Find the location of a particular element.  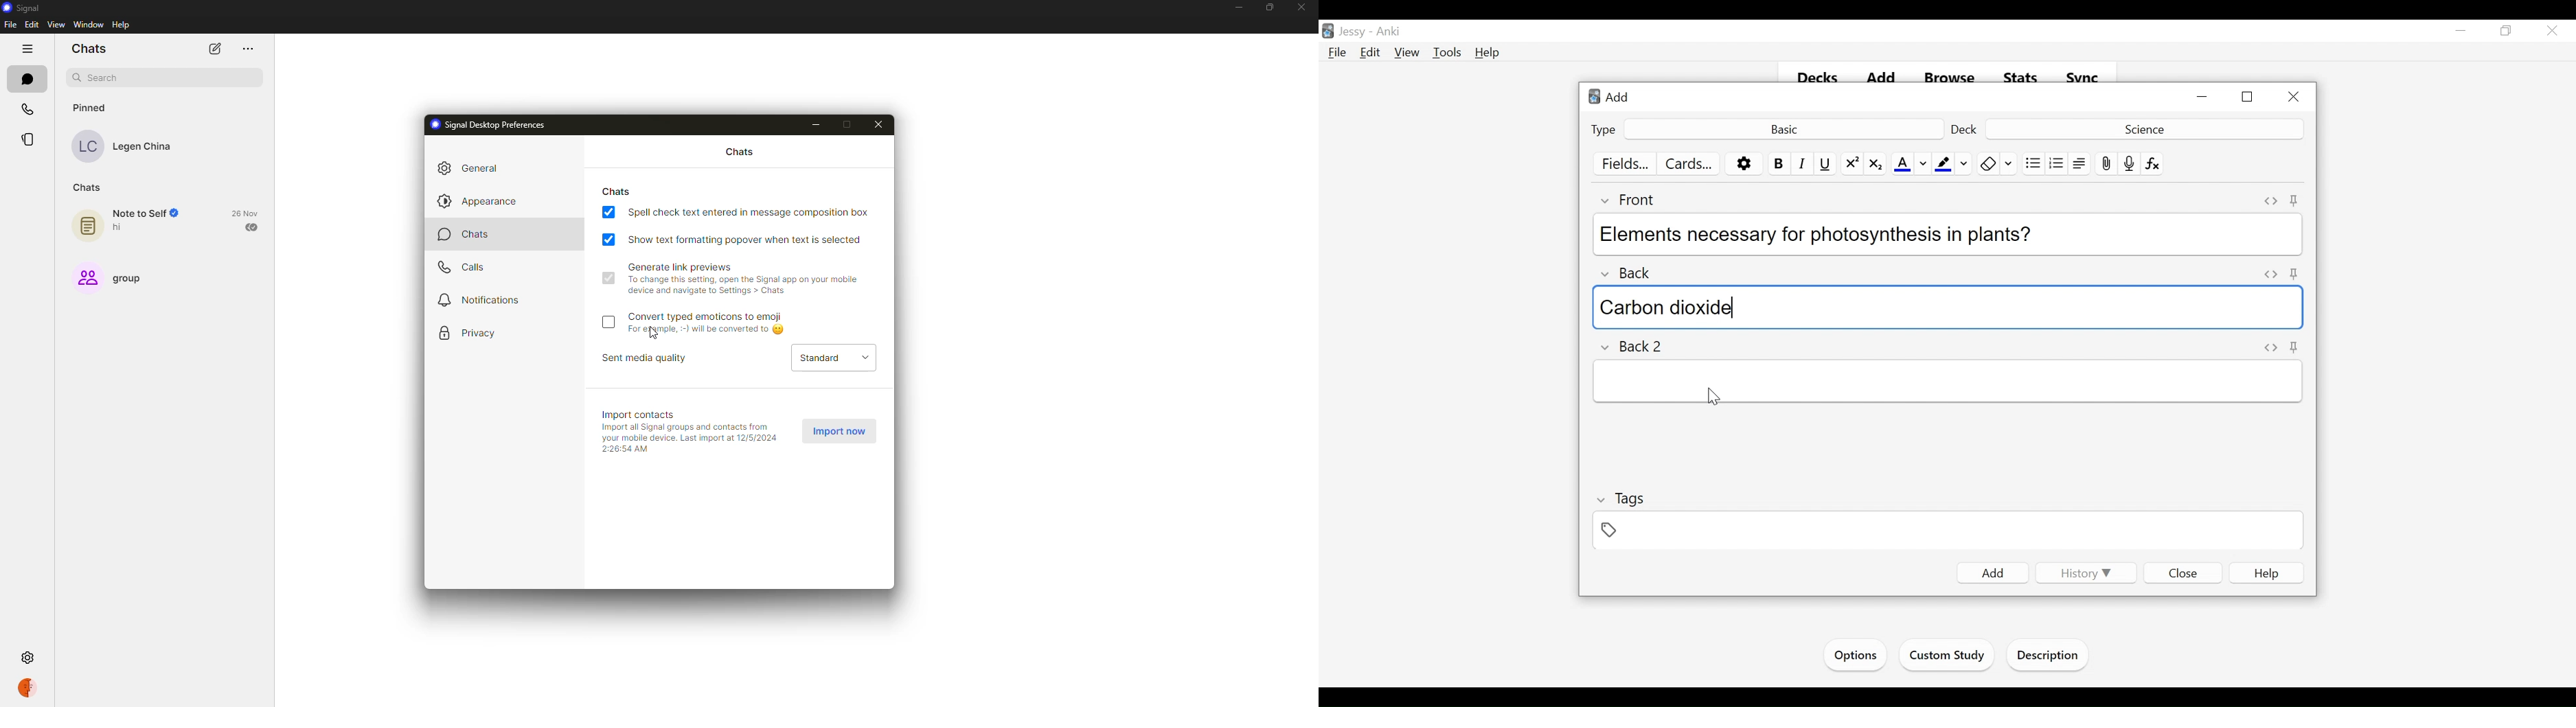

Text Highlight Color is located at coordinates (1942, 164).